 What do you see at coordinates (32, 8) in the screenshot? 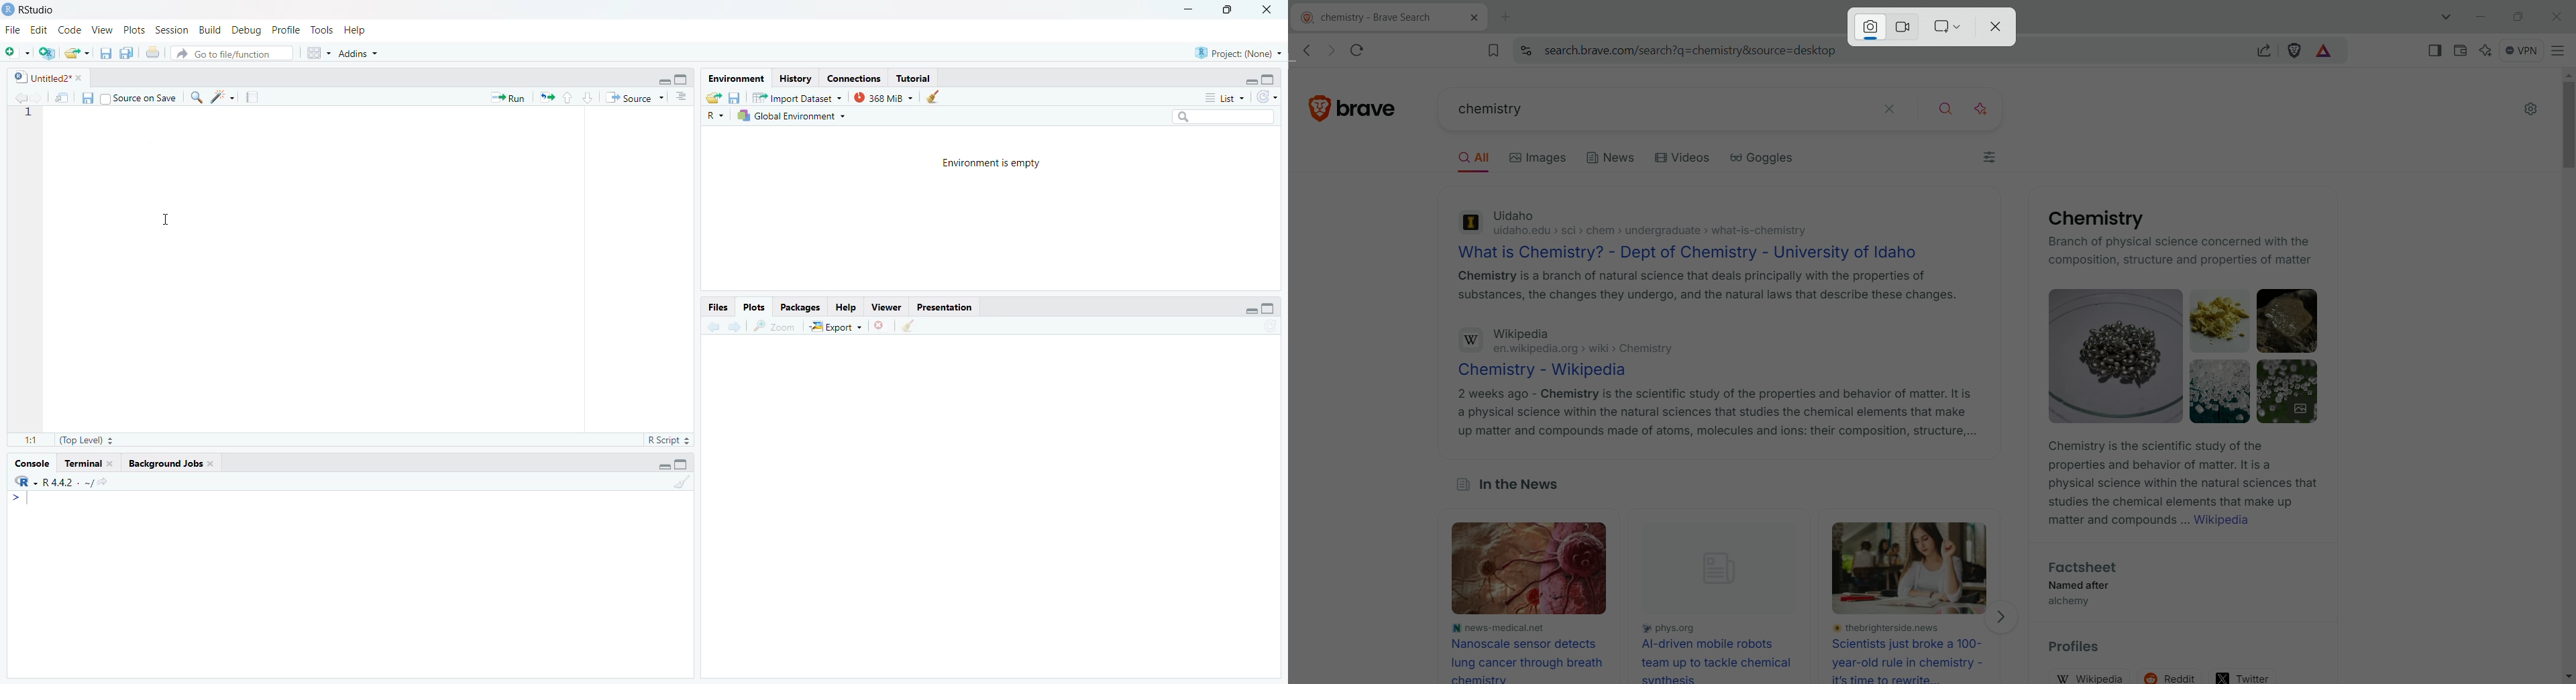
I see `RStudio` at bounding box center [32, 8].